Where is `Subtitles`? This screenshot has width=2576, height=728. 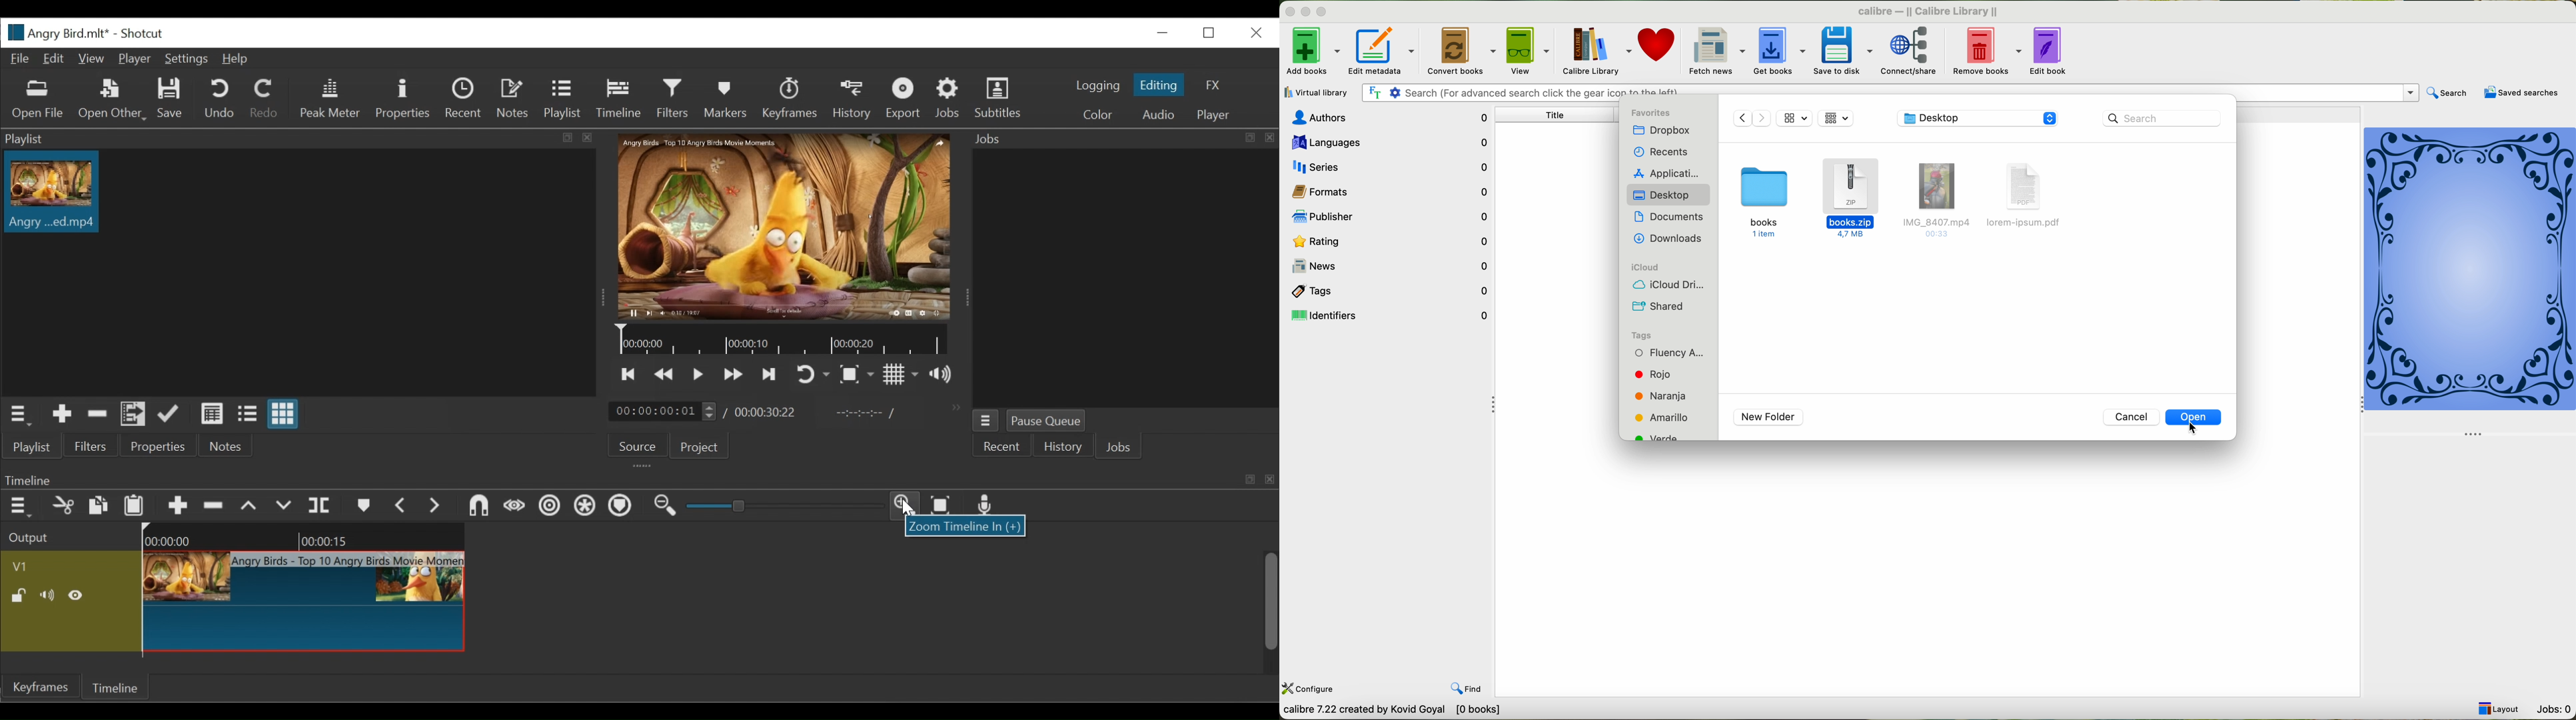 Subtitles is located at coordinates (999, 98).